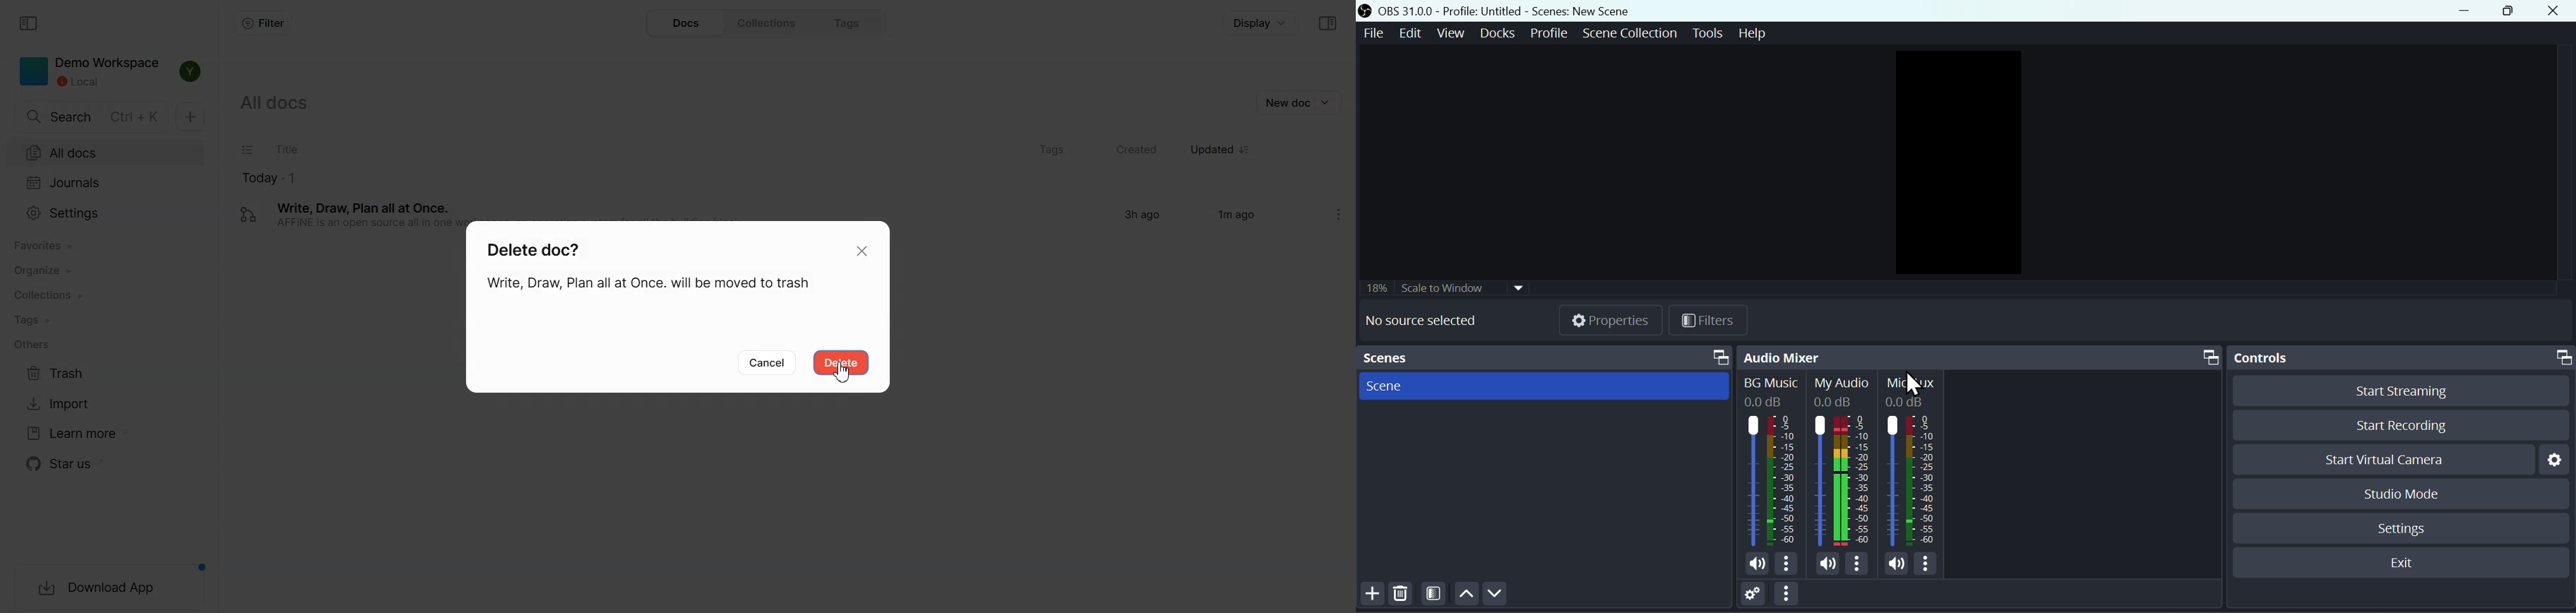  What do you see at coordinates (1707, 35) in the screenshot?
I see `Tools` at bounding box center [1707, 35].